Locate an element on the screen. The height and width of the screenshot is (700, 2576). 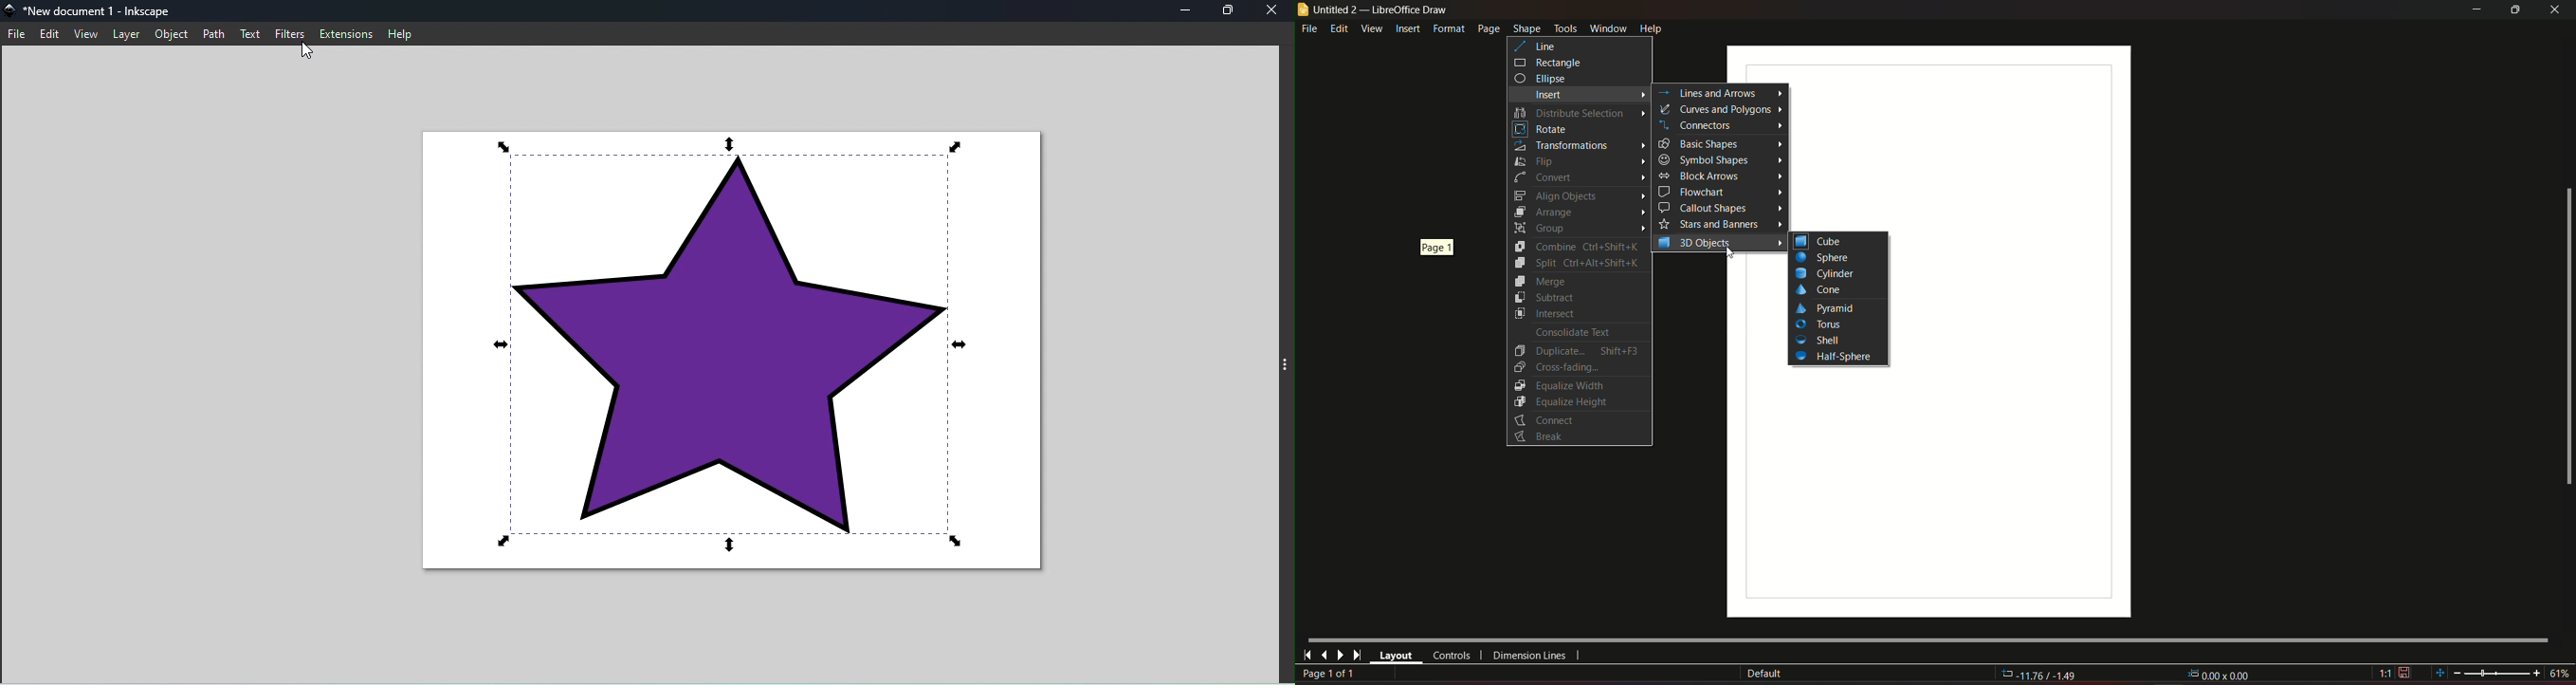
window is located at coordinates (1607, 26).